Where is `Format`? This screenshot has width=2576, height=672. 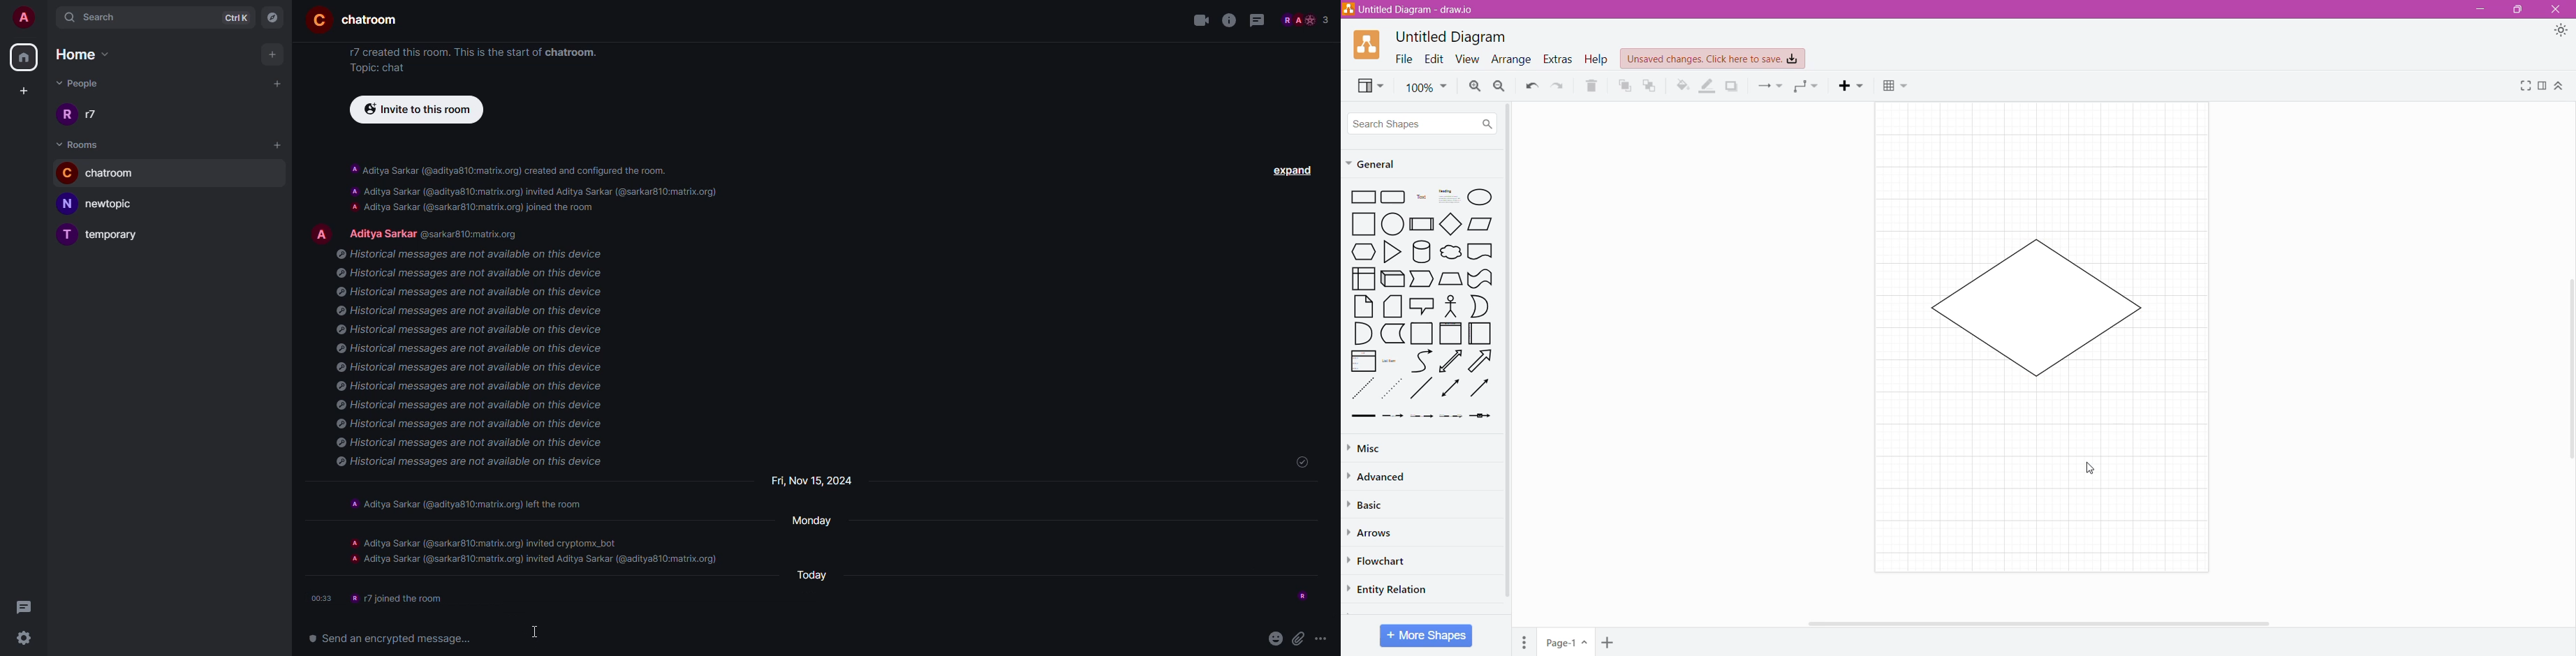
Format is located at coordinates (2543, 87).